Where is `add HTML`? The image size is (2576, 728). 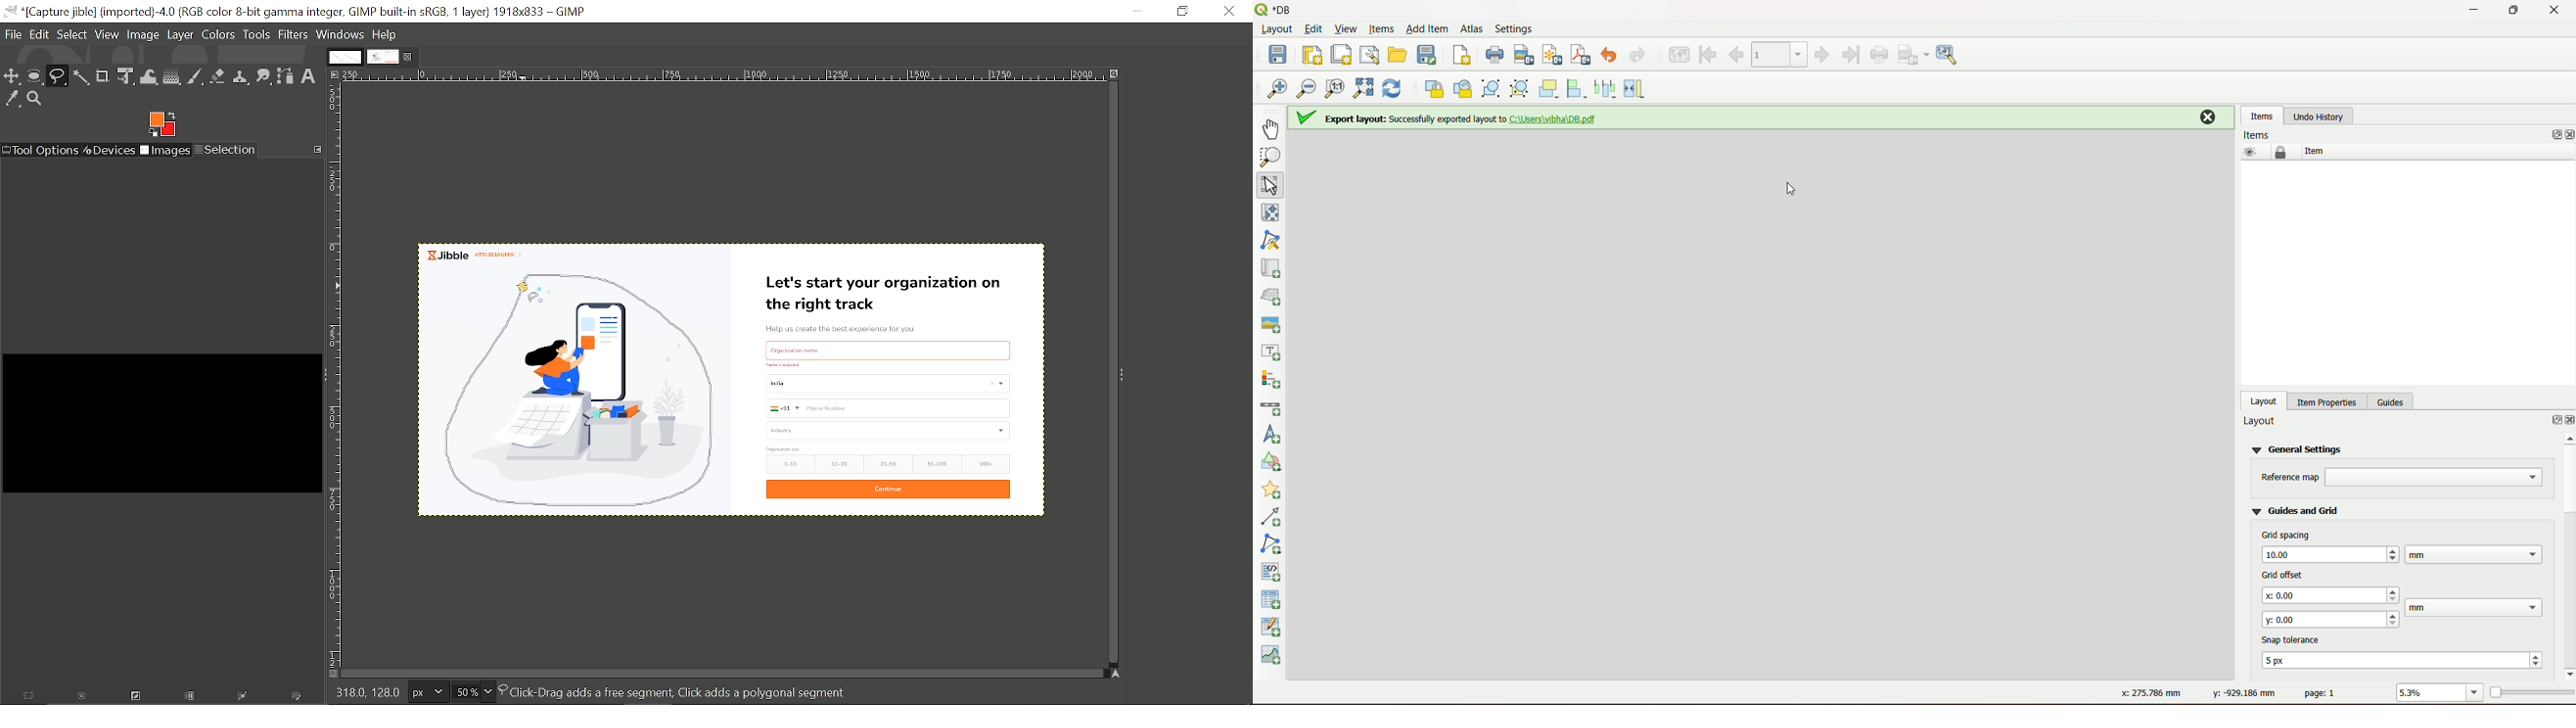 add HTML is located at coordinates (1273, 570).